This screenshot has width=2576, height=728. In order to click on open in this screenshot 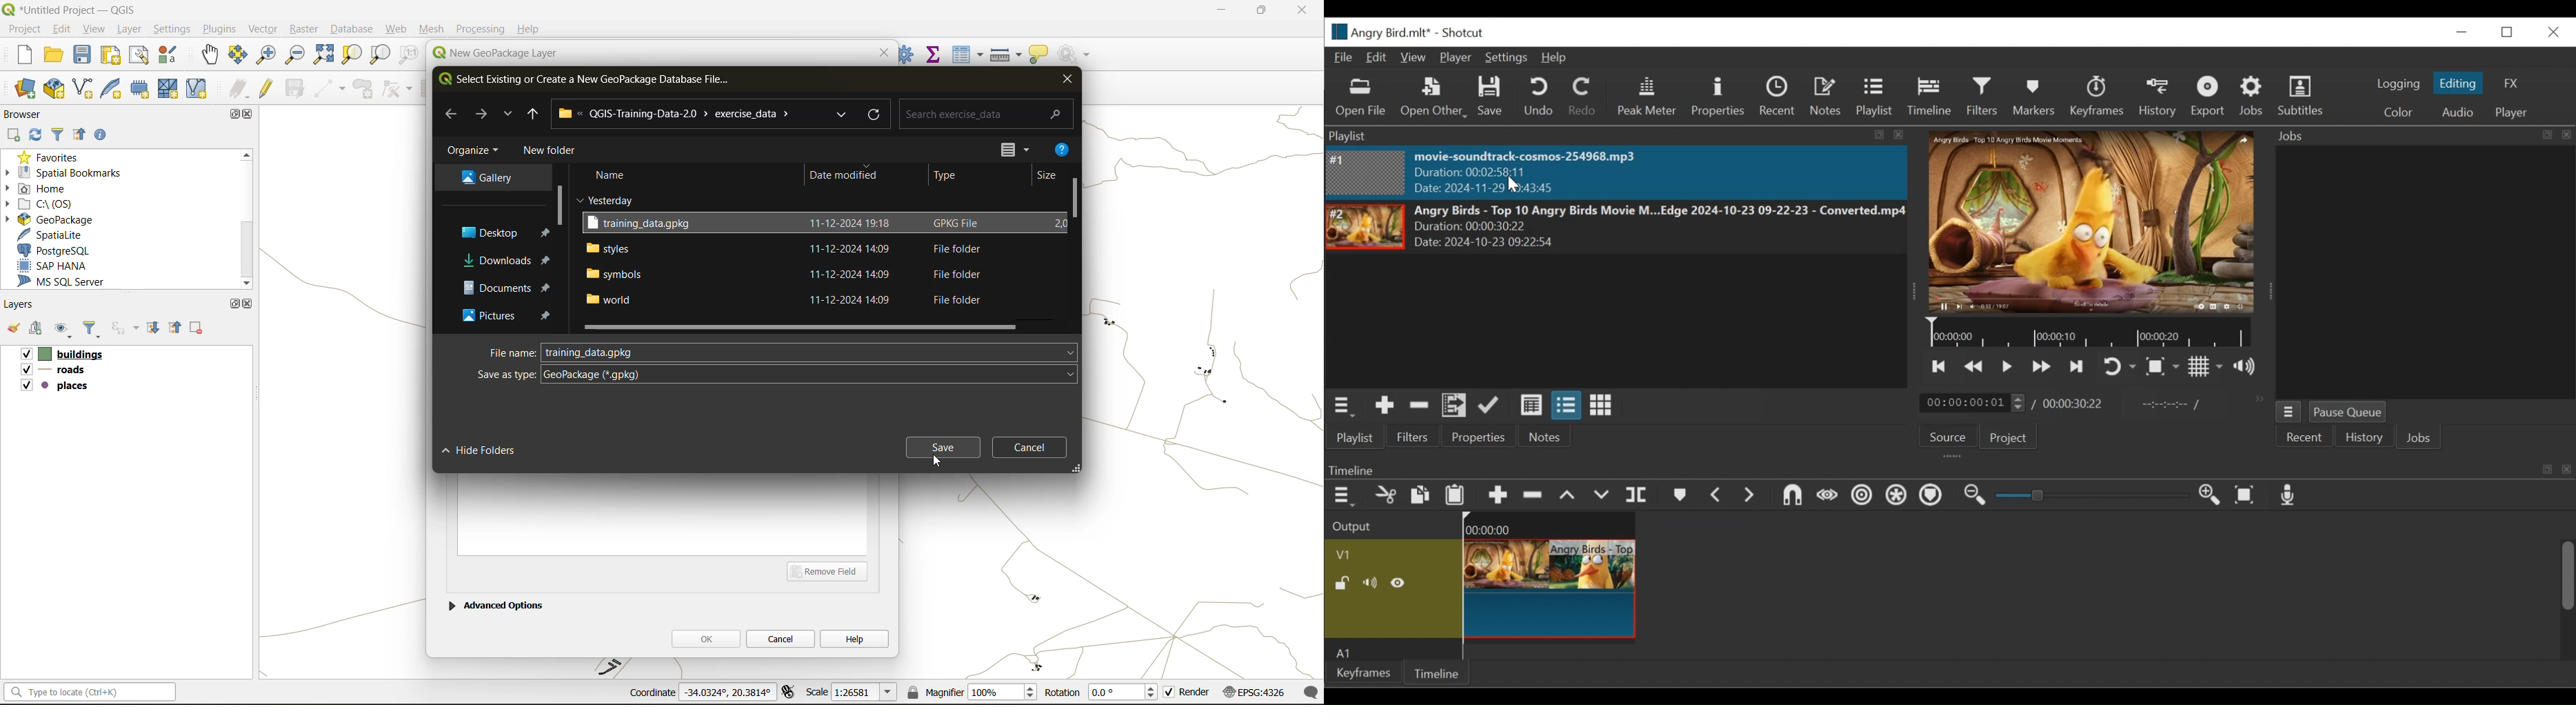, I will do `click(12, 331)`.